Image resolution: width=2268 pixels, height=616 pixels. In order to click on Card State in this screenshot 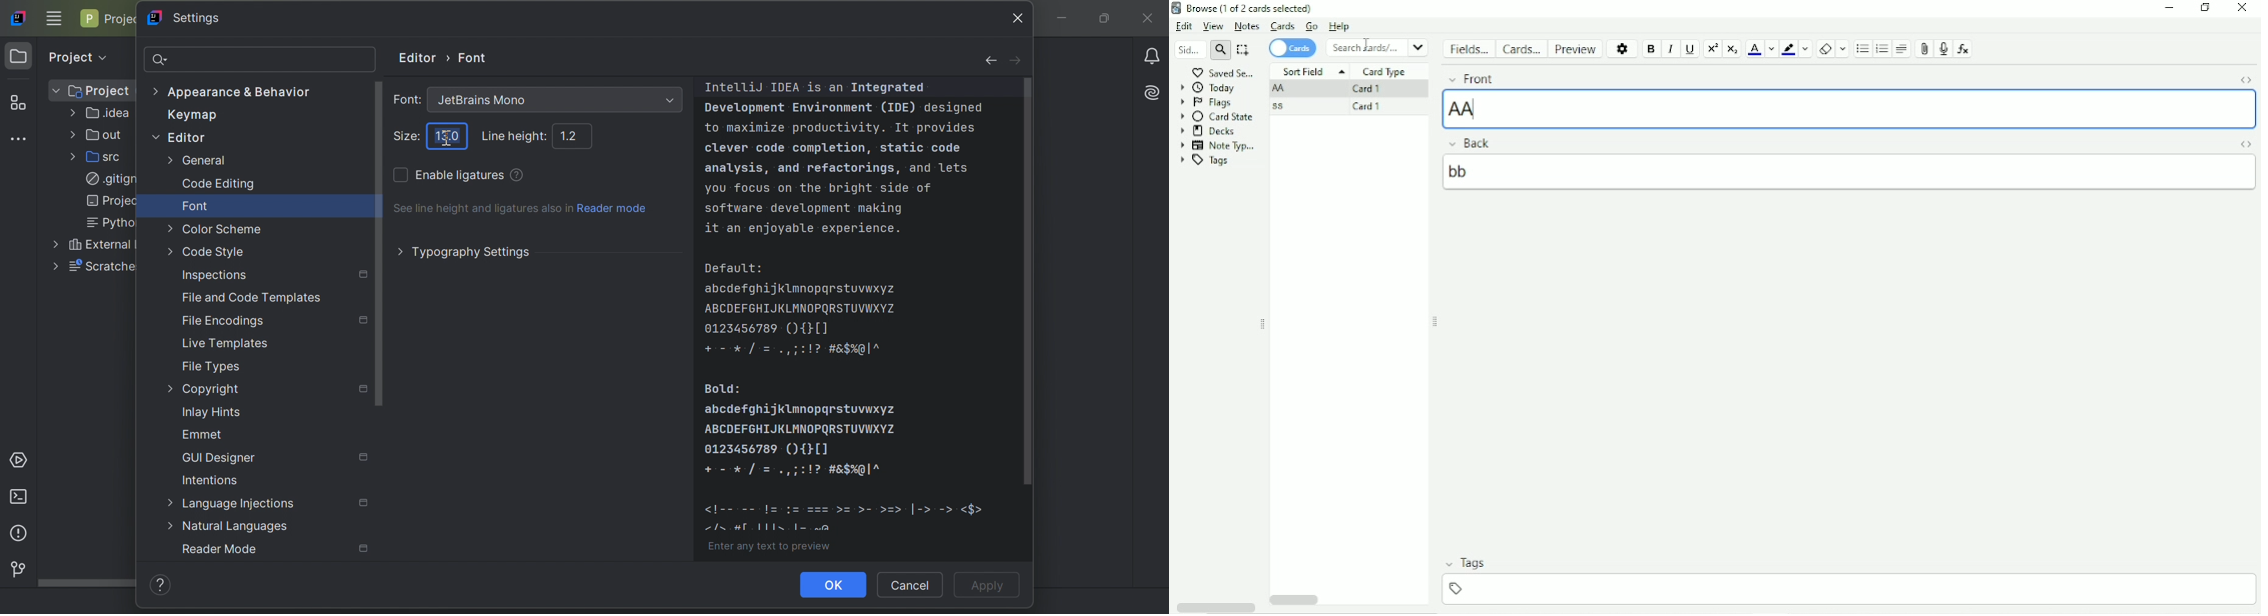, I will do `click(1219, 117)`.